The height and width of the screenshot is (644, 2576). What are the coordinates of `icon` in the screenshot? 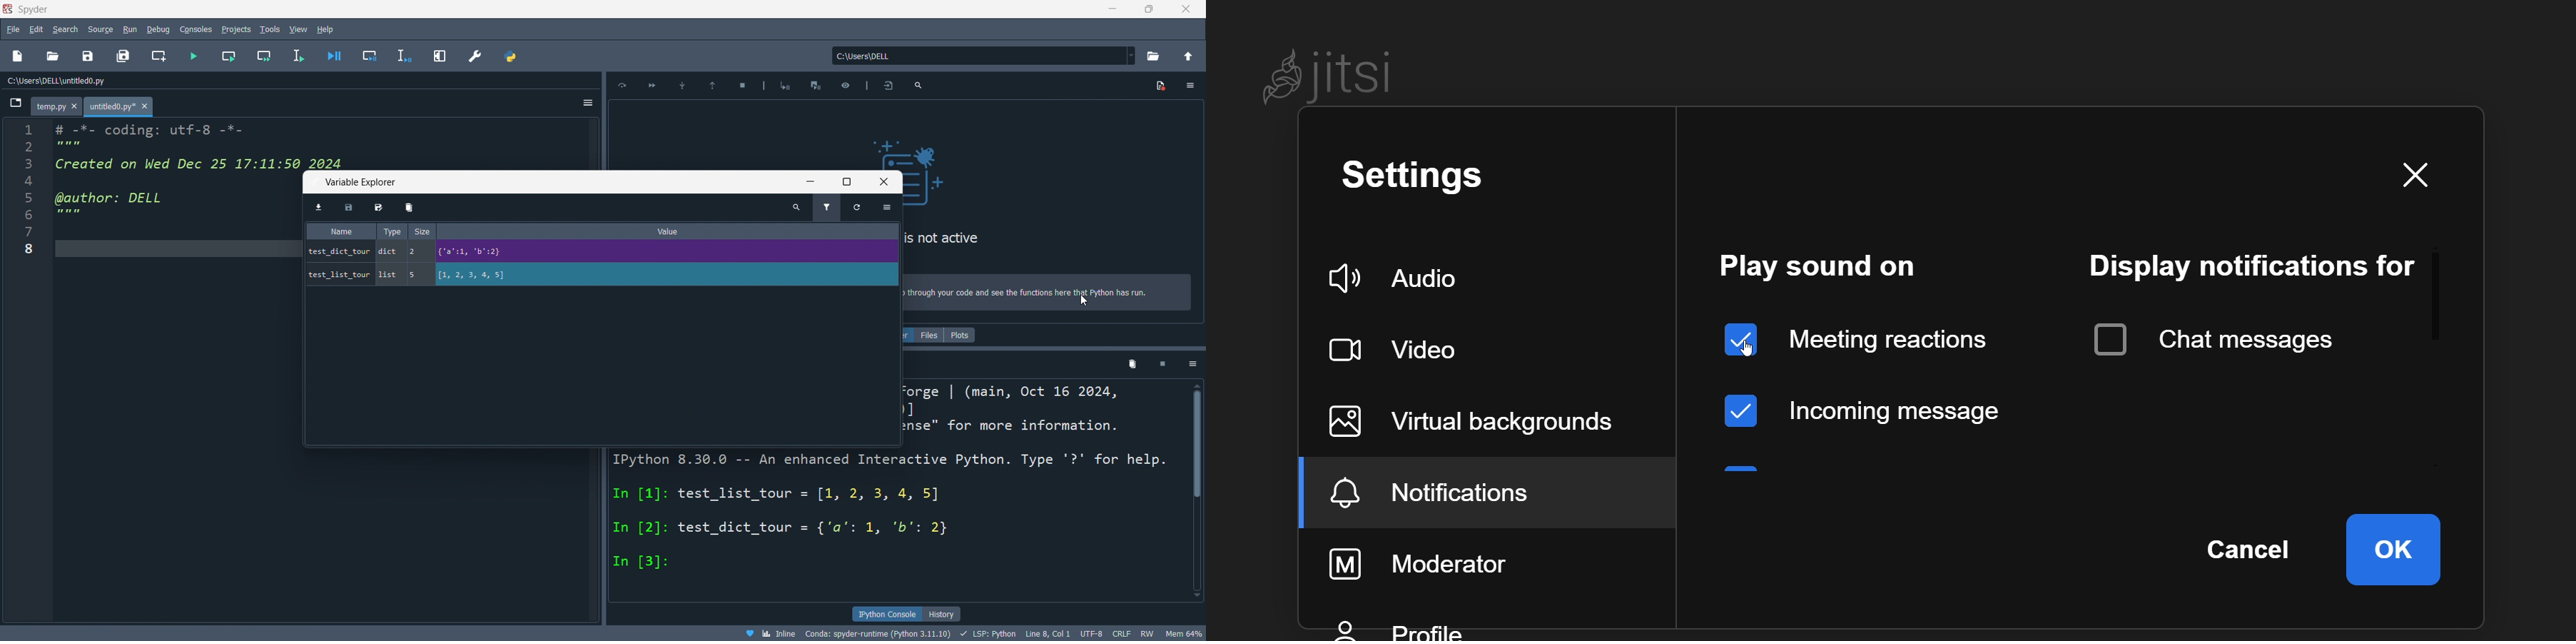 It's located at (619, 86).